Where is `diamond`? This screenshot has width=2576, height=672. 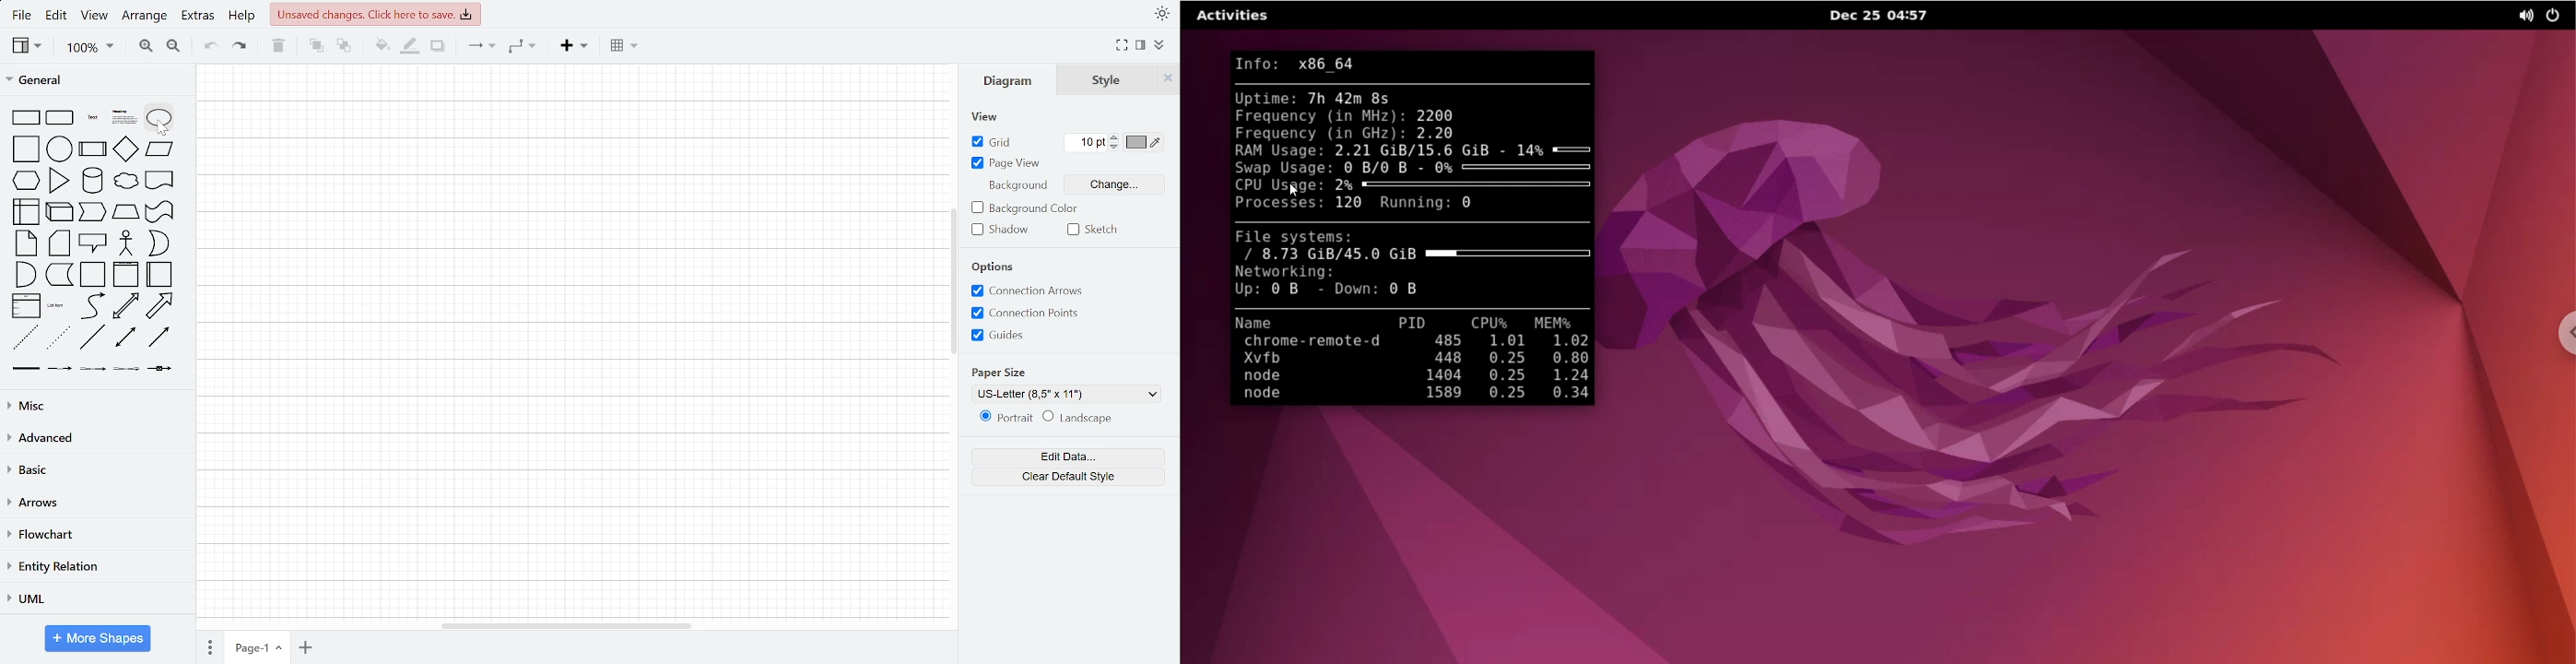 diamond is located at coordinates (127, 150).